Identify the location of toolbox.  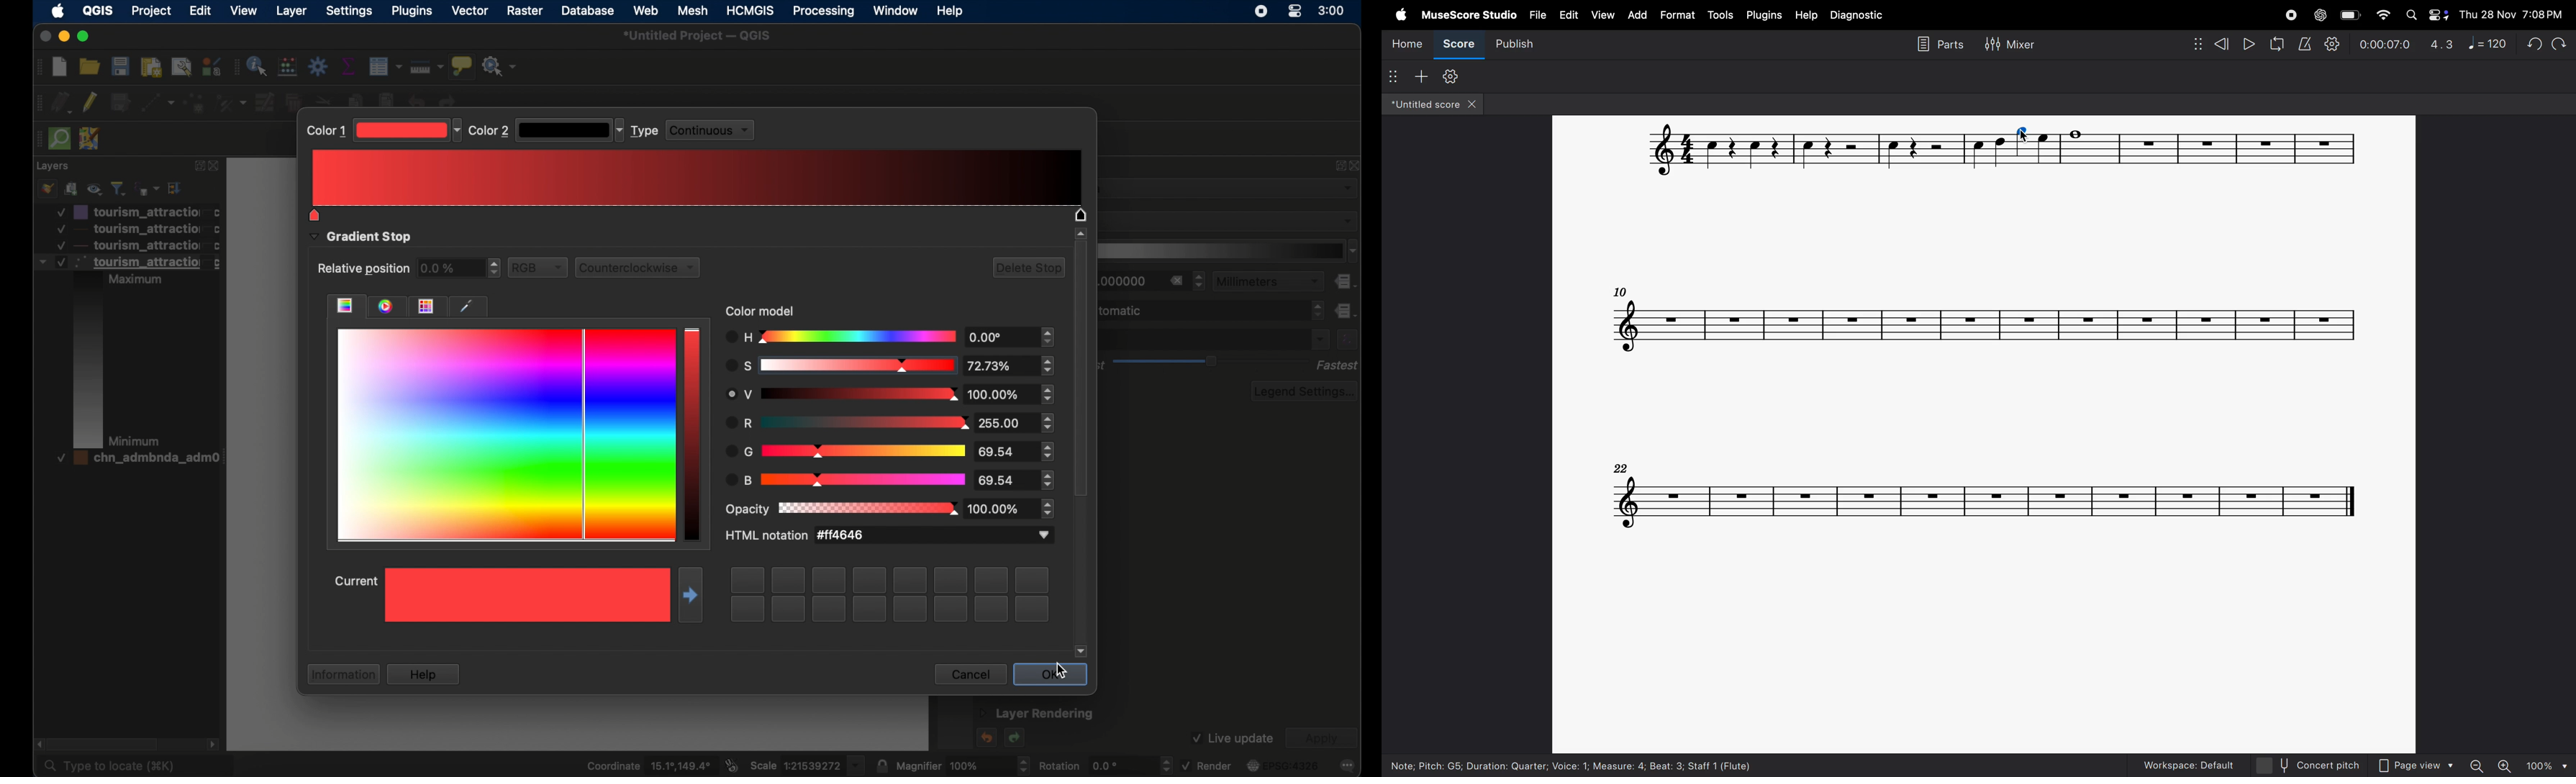
(319, 67).